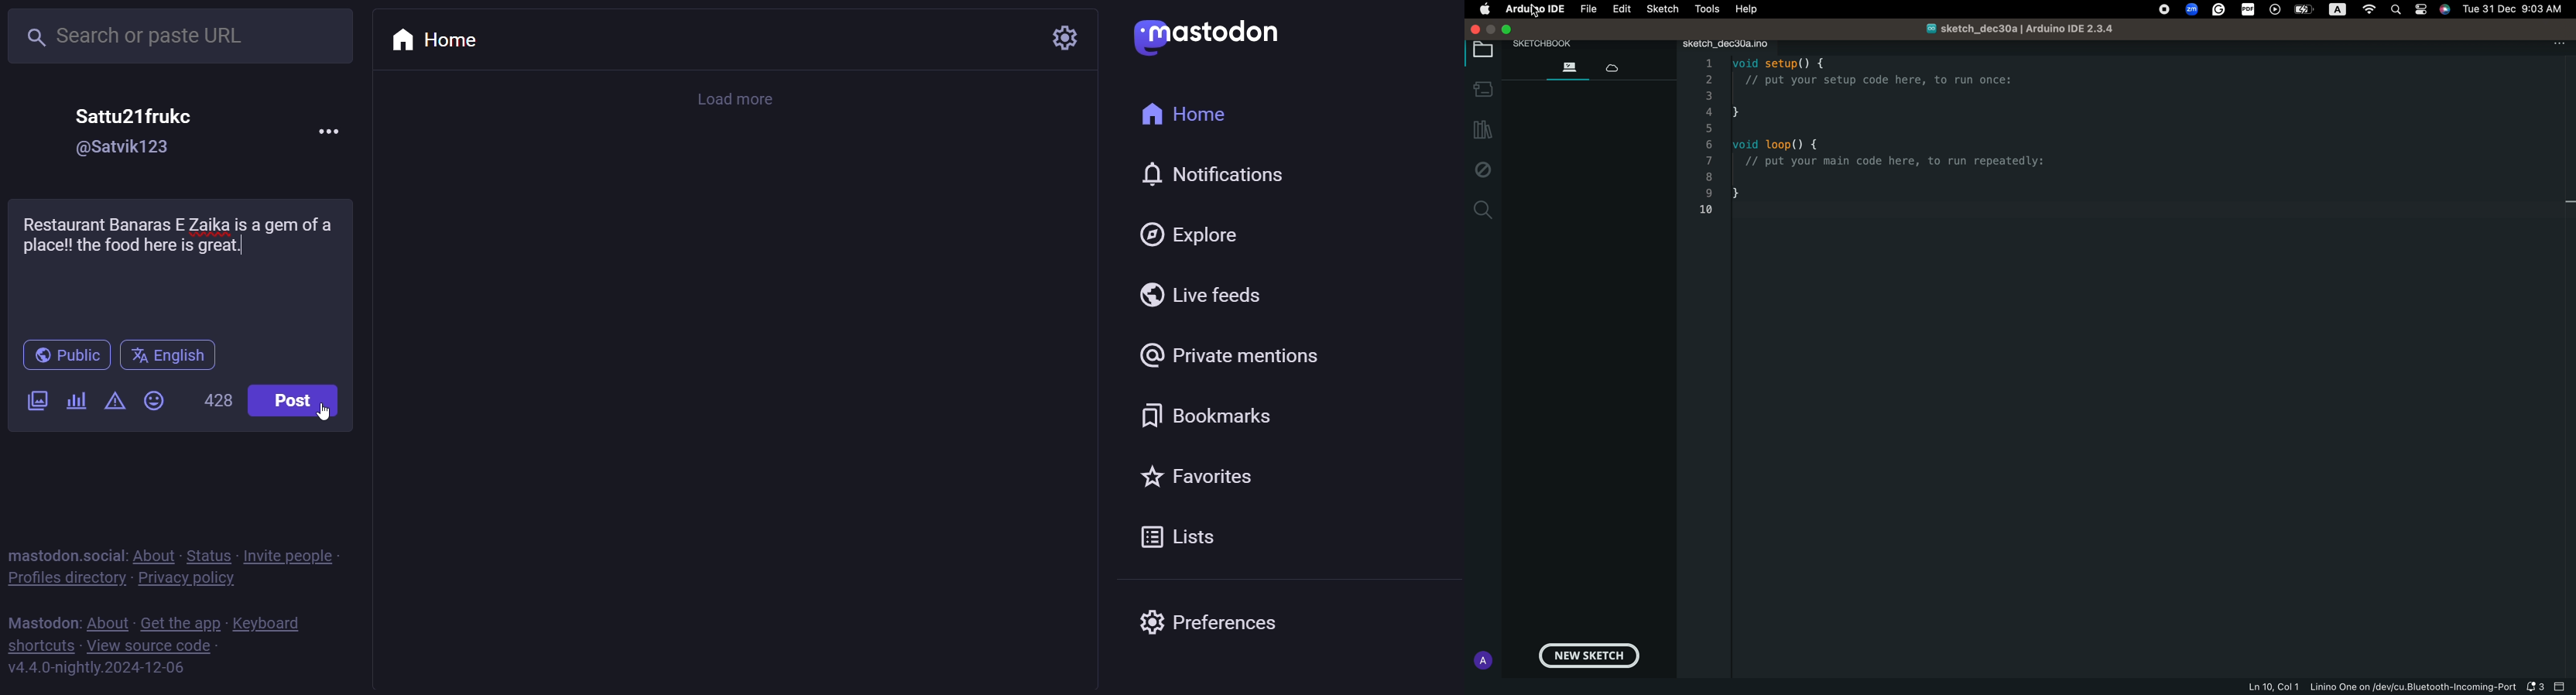 The width and height of the screenshot is (2576, 700). What do you see at coordinates (2006, 28) in the screenshot?
I see `file name` at bounding box center [2006, 28].